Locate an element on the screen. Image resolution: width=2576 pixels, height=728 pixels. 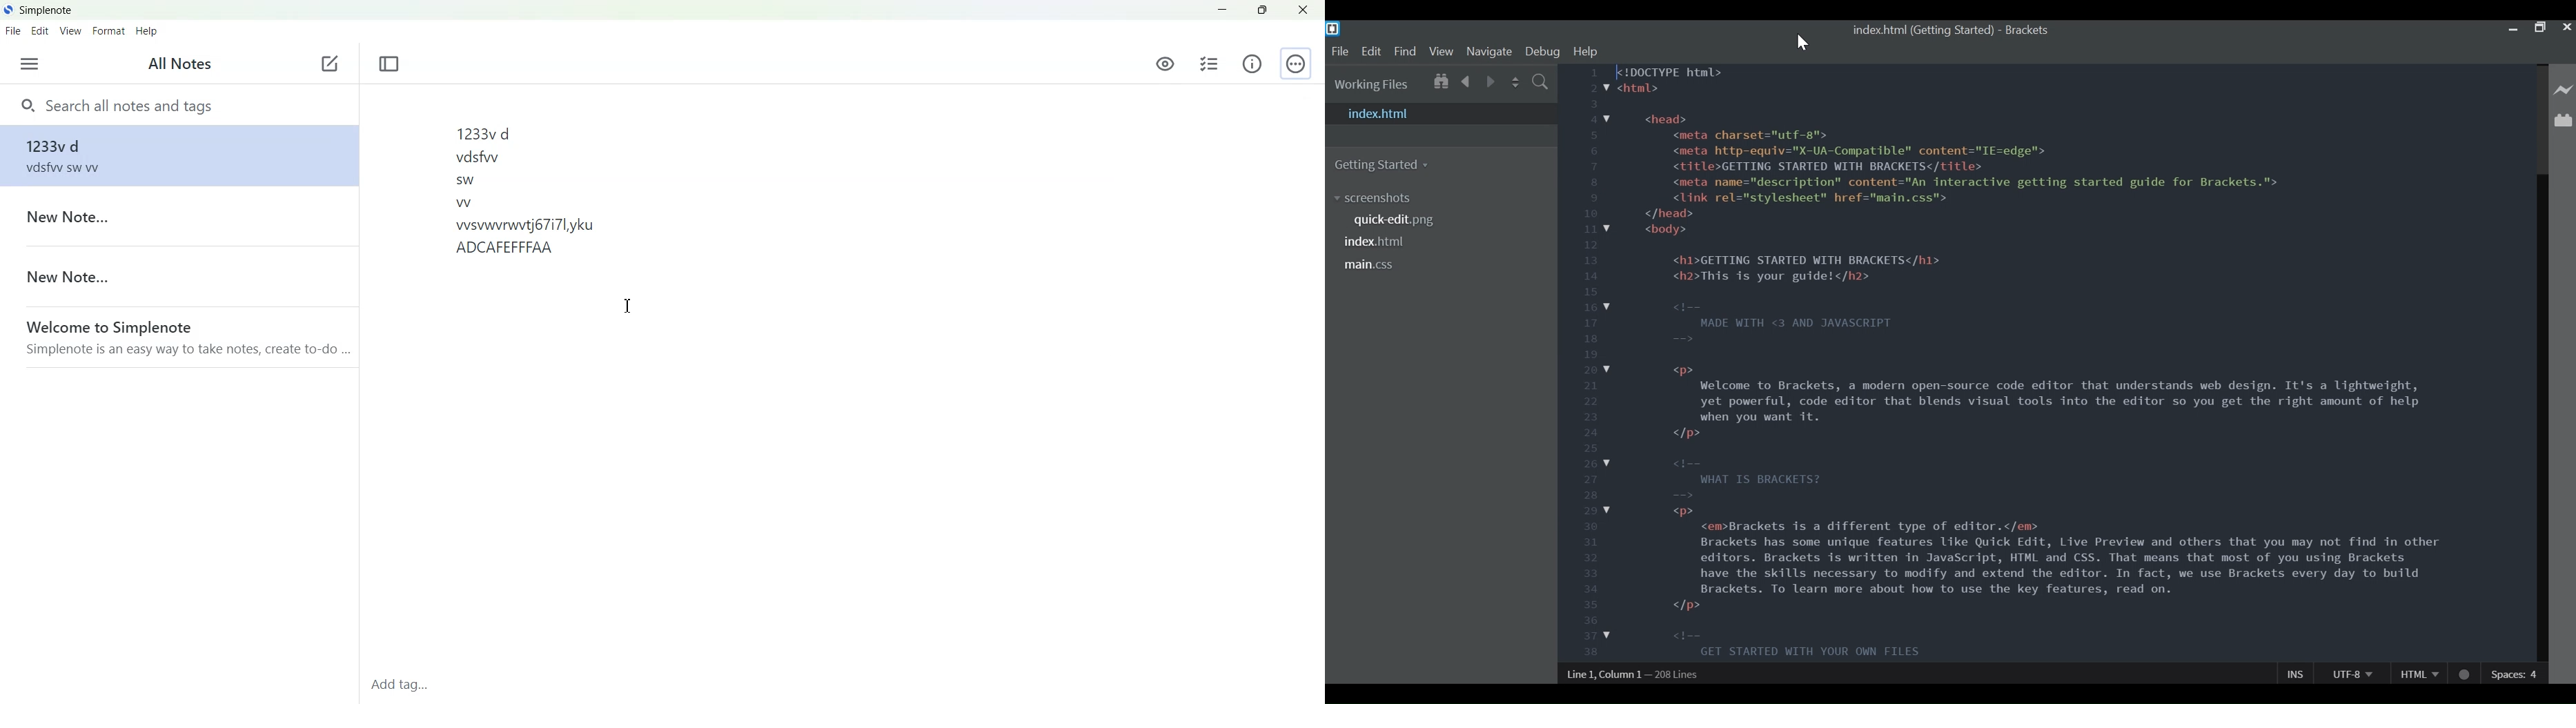
Minimize is located at coordinates (1223, 10).